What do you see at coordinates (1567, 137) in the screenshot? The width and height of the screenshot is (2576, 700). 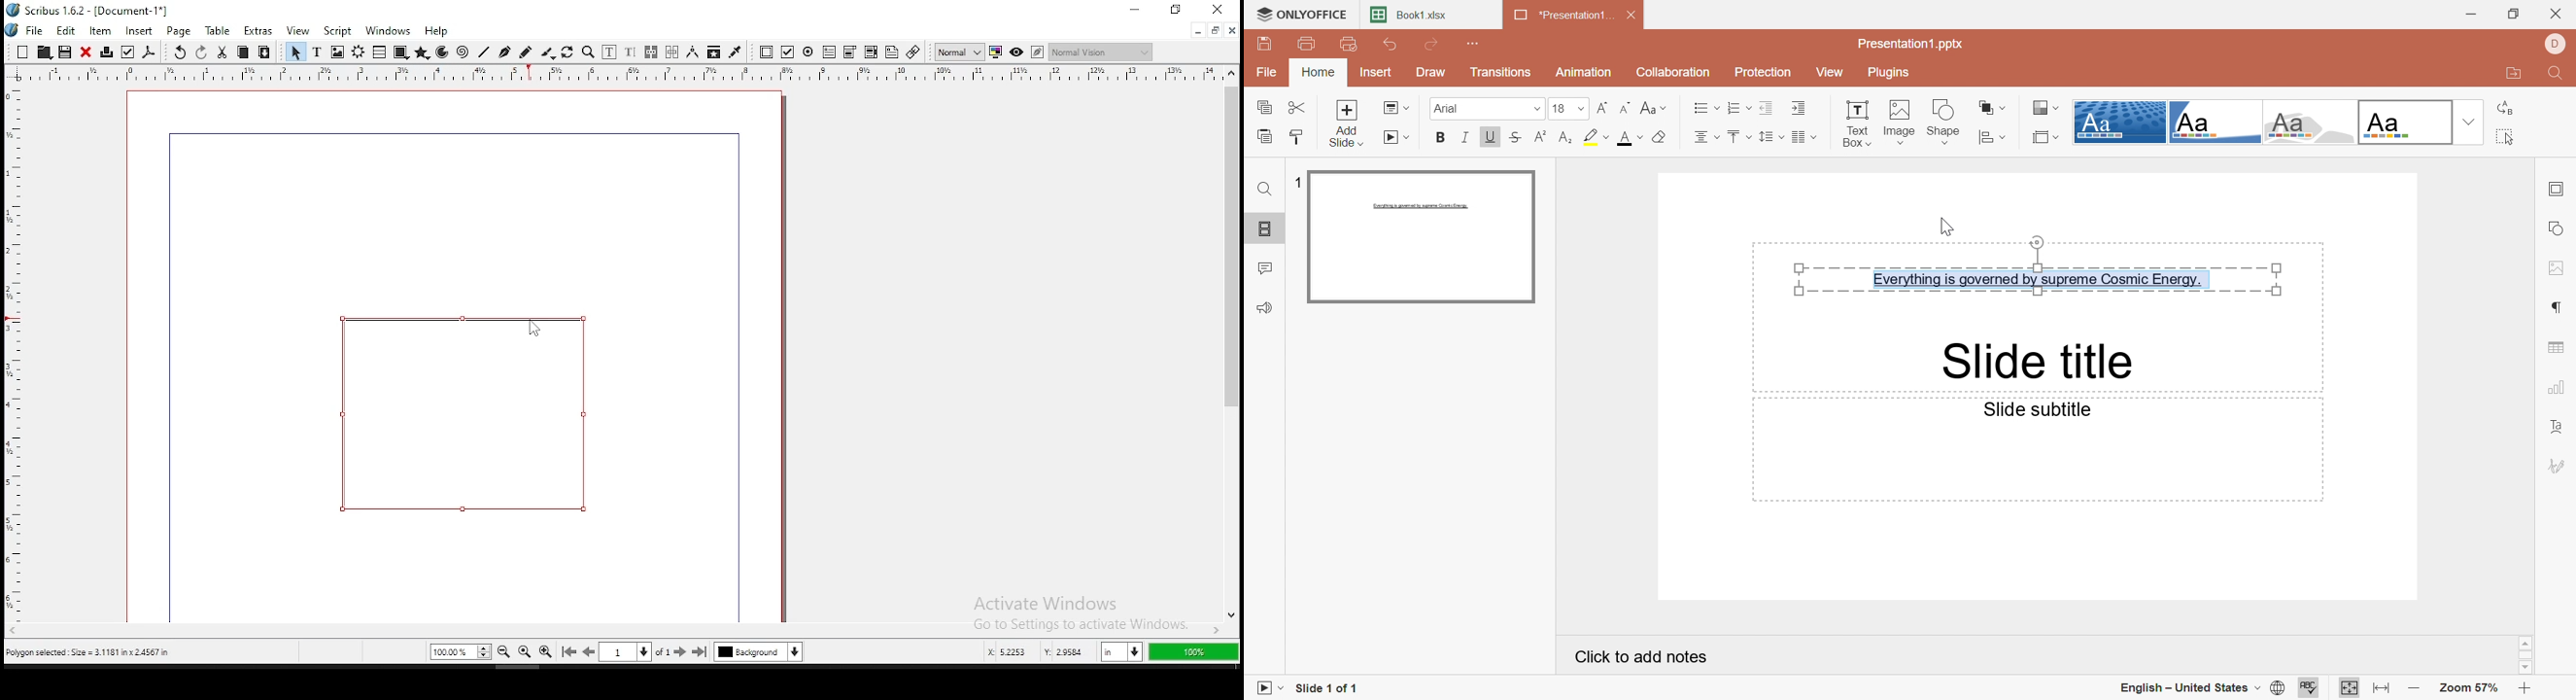 I see `subscript` at bounding box center [1567, 137].